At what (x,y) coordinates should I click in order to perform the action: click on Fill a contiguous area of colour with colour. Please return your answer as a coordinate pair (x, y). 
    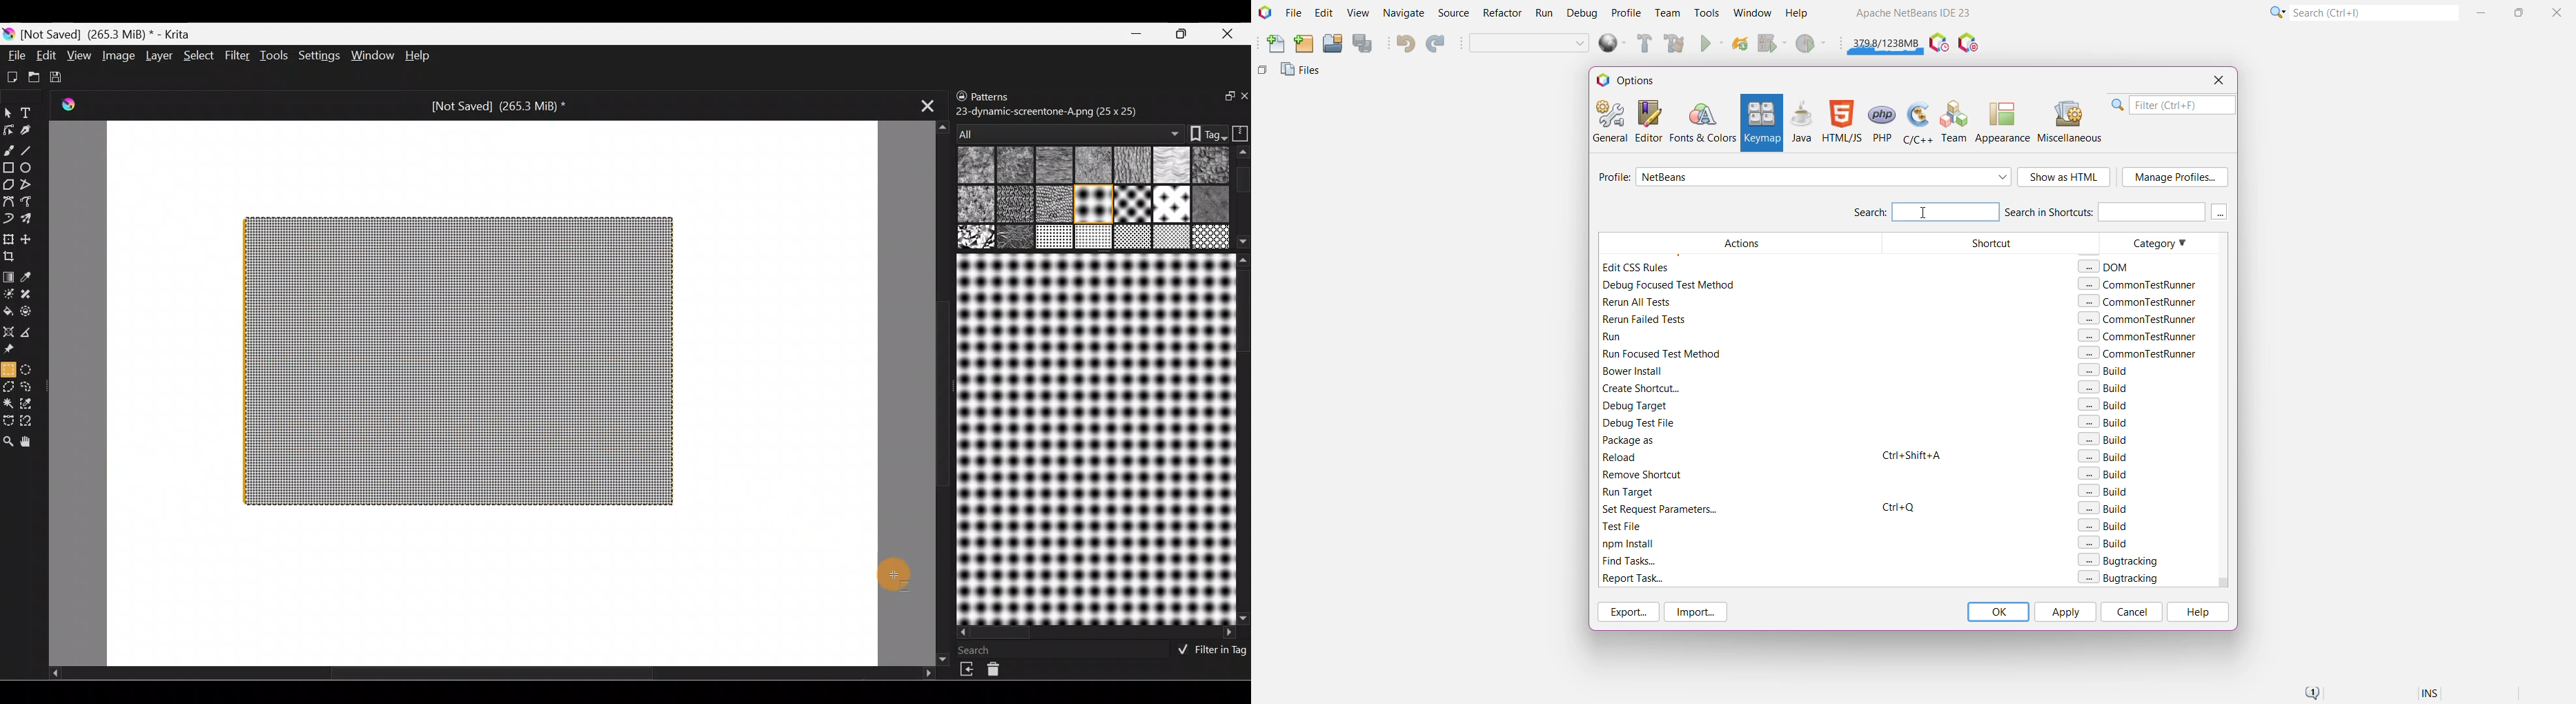
    Looking at the image, I should click on (8, 311).